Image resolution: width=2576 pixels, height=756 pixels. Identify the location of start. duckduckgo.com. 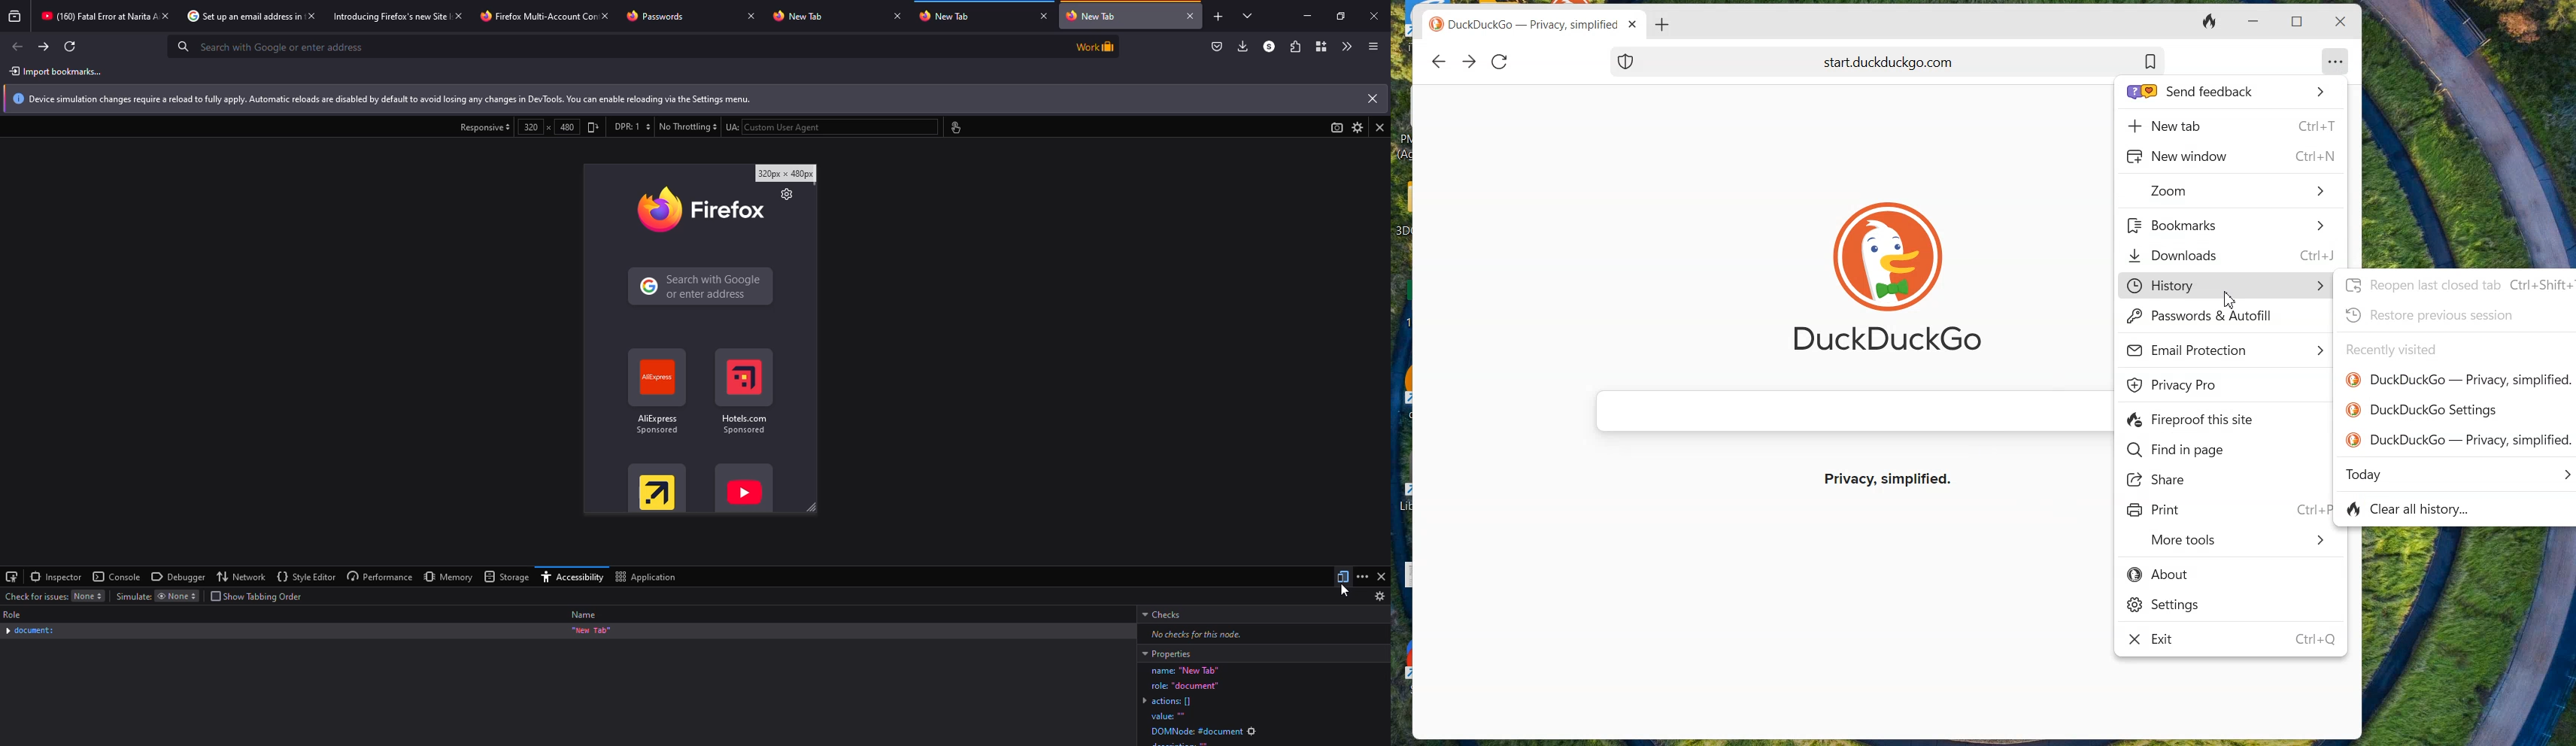
(1925, 61).